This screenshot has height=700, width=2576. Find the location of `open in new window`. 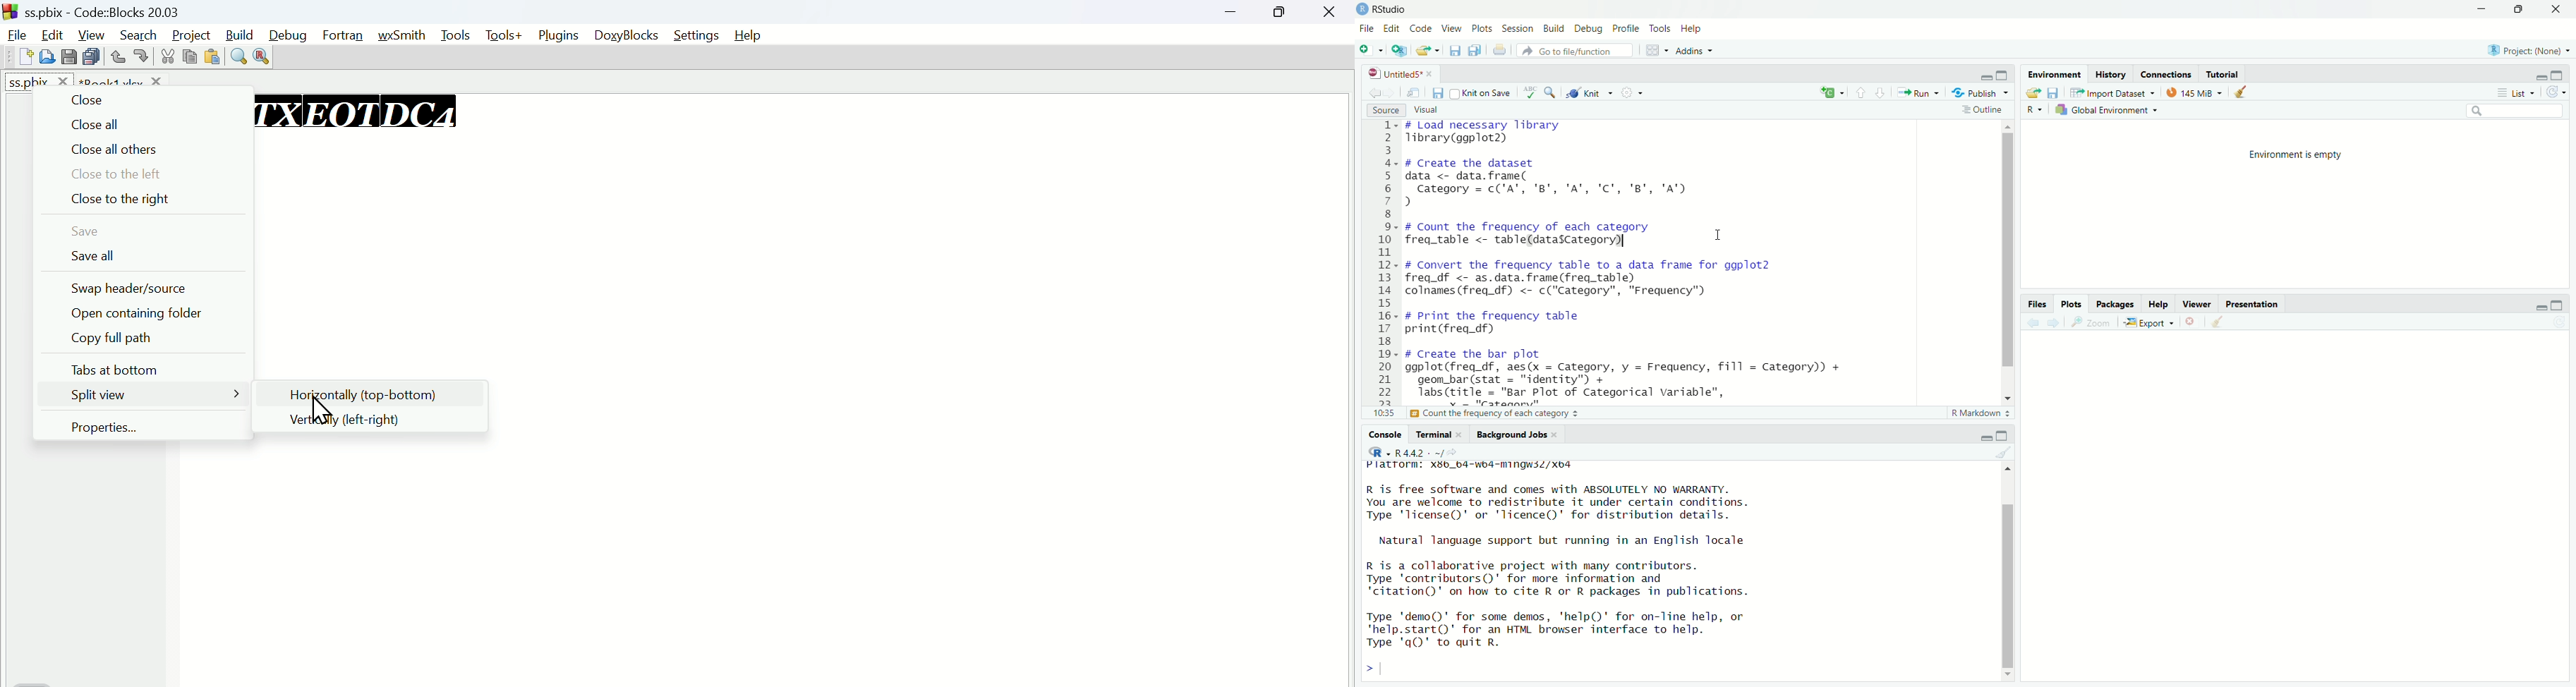

open in new window is located at coordinates (1413, 94).